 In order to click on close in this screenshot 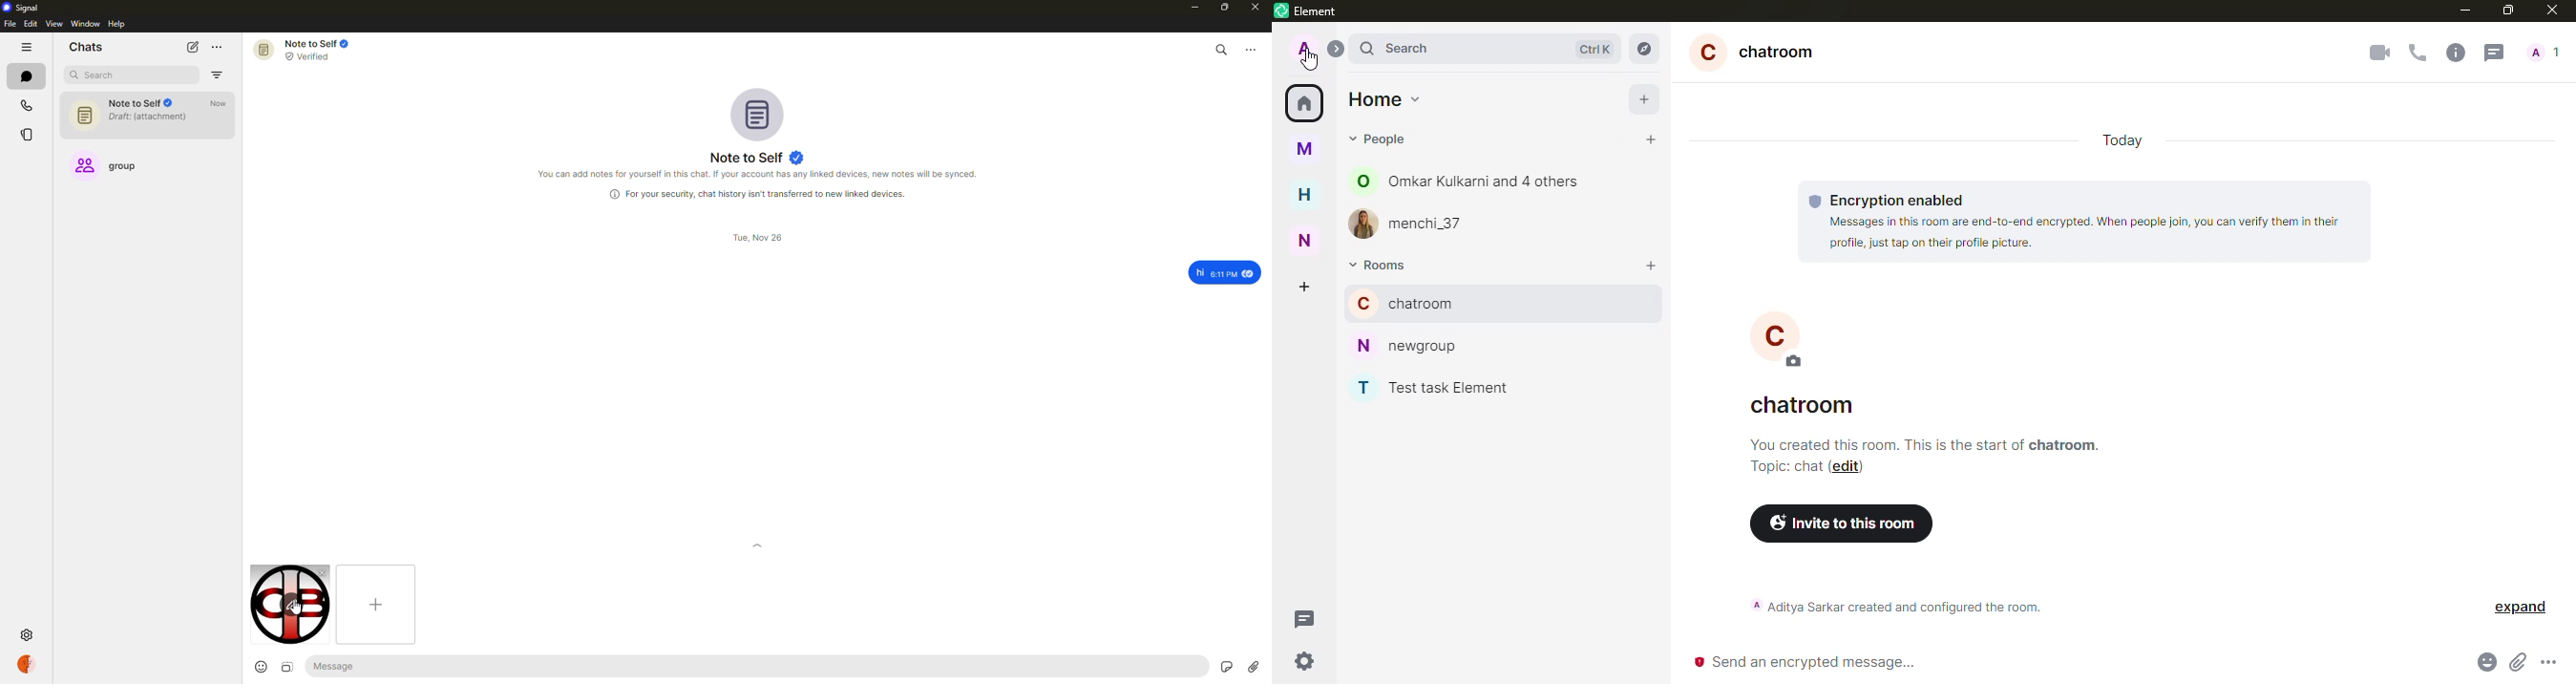, I will do `click(1257, 9)`.